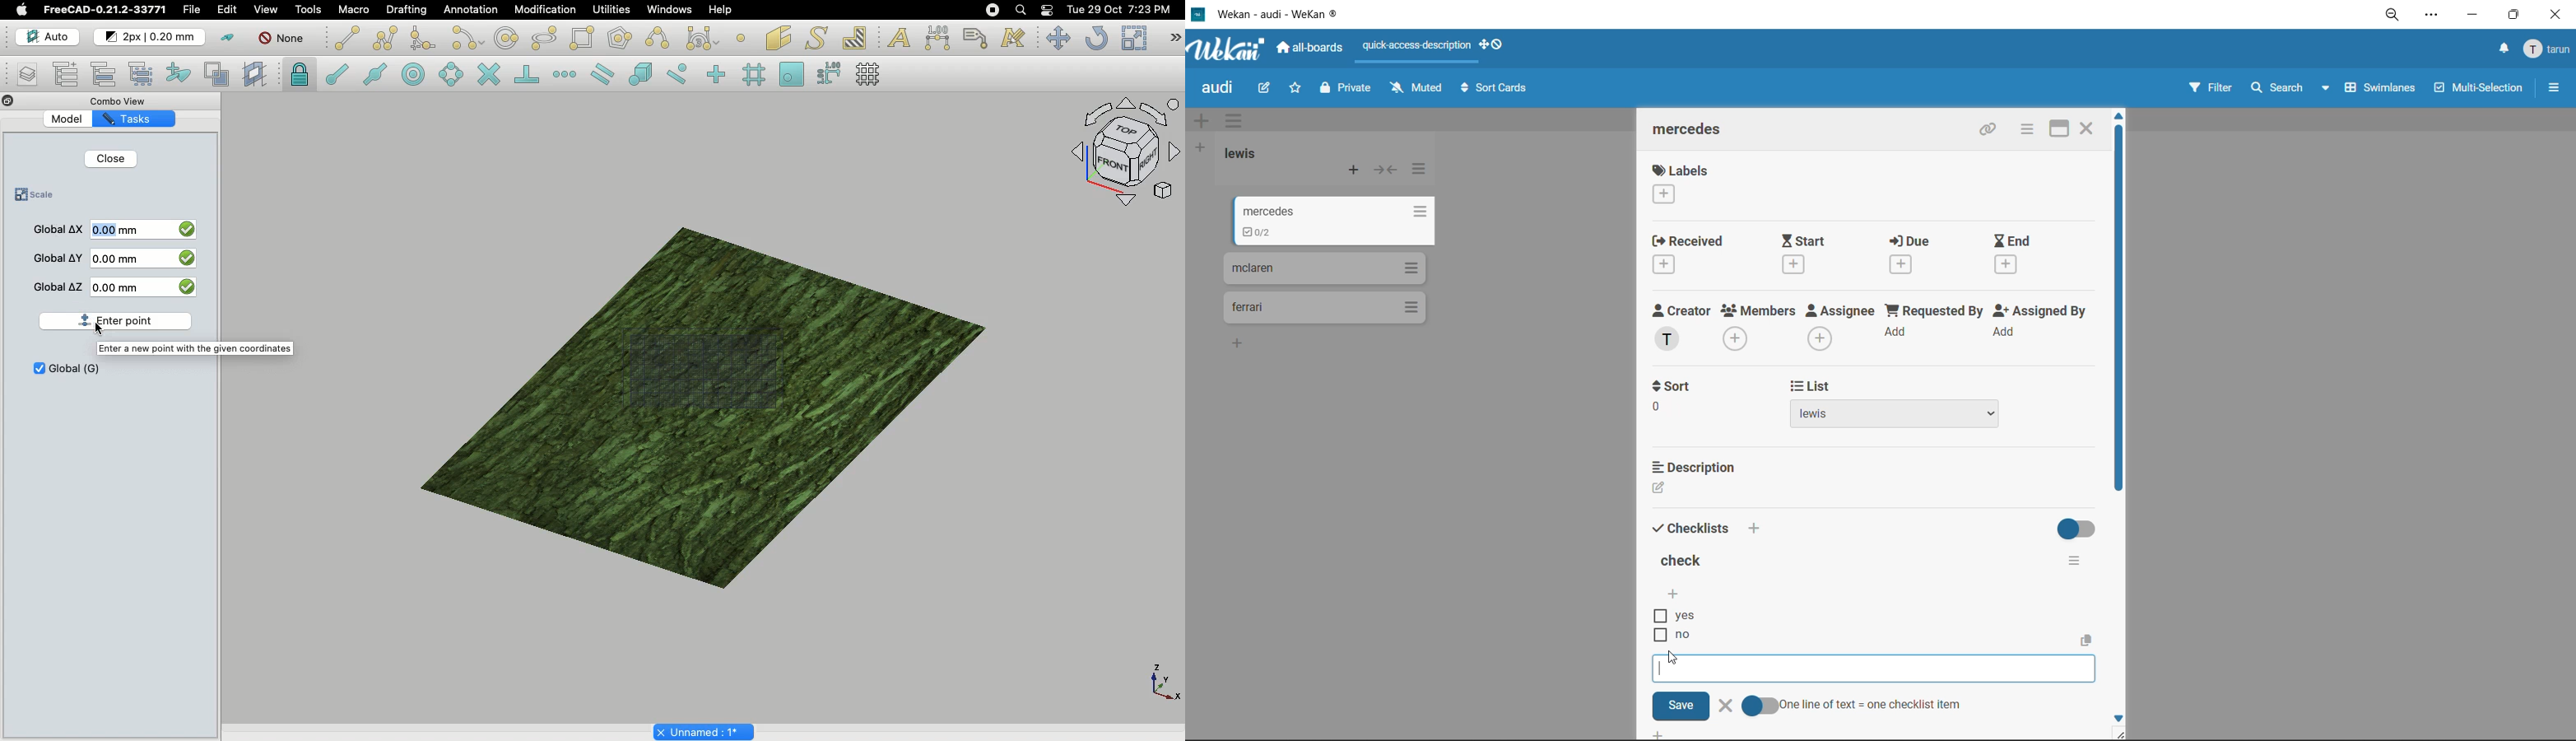 The image size is (2576, 756). What do you see at coordinates (976, 36) in the screenshot?
I see `Label` at bounding box center [976, 36].